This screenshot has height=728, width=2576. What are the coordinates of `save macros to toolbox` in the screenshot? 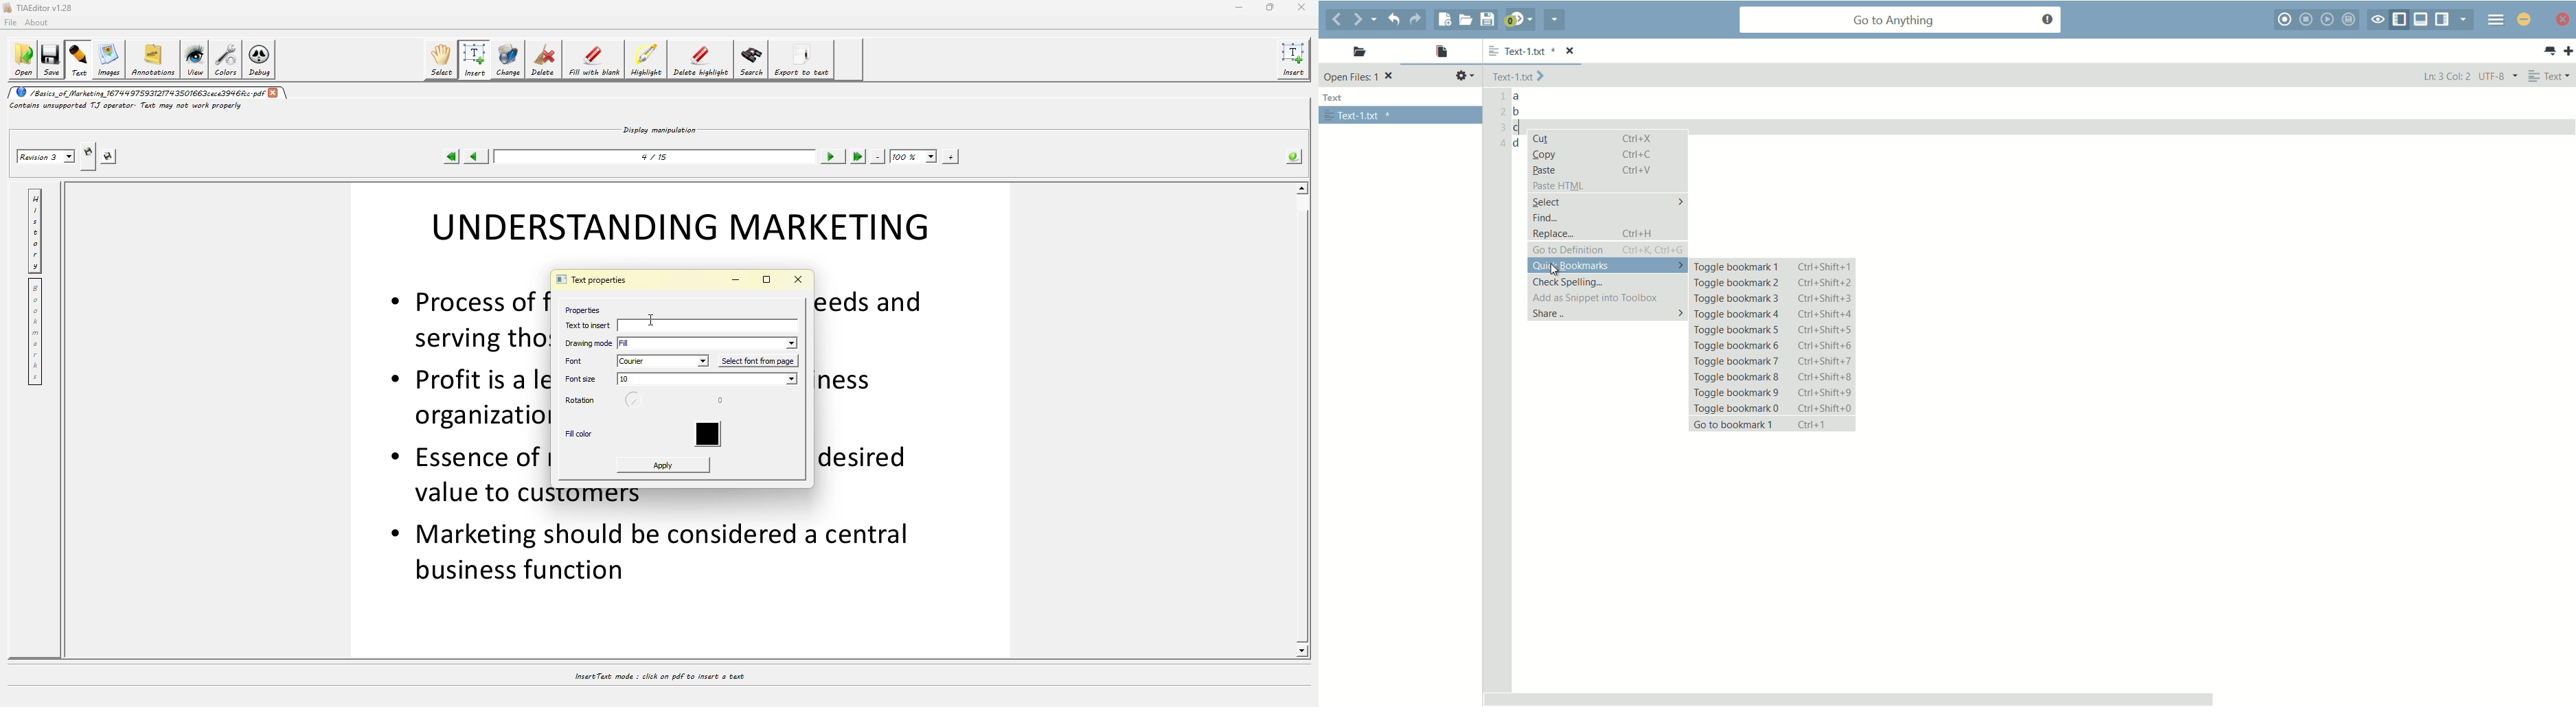 It's located at (2350, 19).